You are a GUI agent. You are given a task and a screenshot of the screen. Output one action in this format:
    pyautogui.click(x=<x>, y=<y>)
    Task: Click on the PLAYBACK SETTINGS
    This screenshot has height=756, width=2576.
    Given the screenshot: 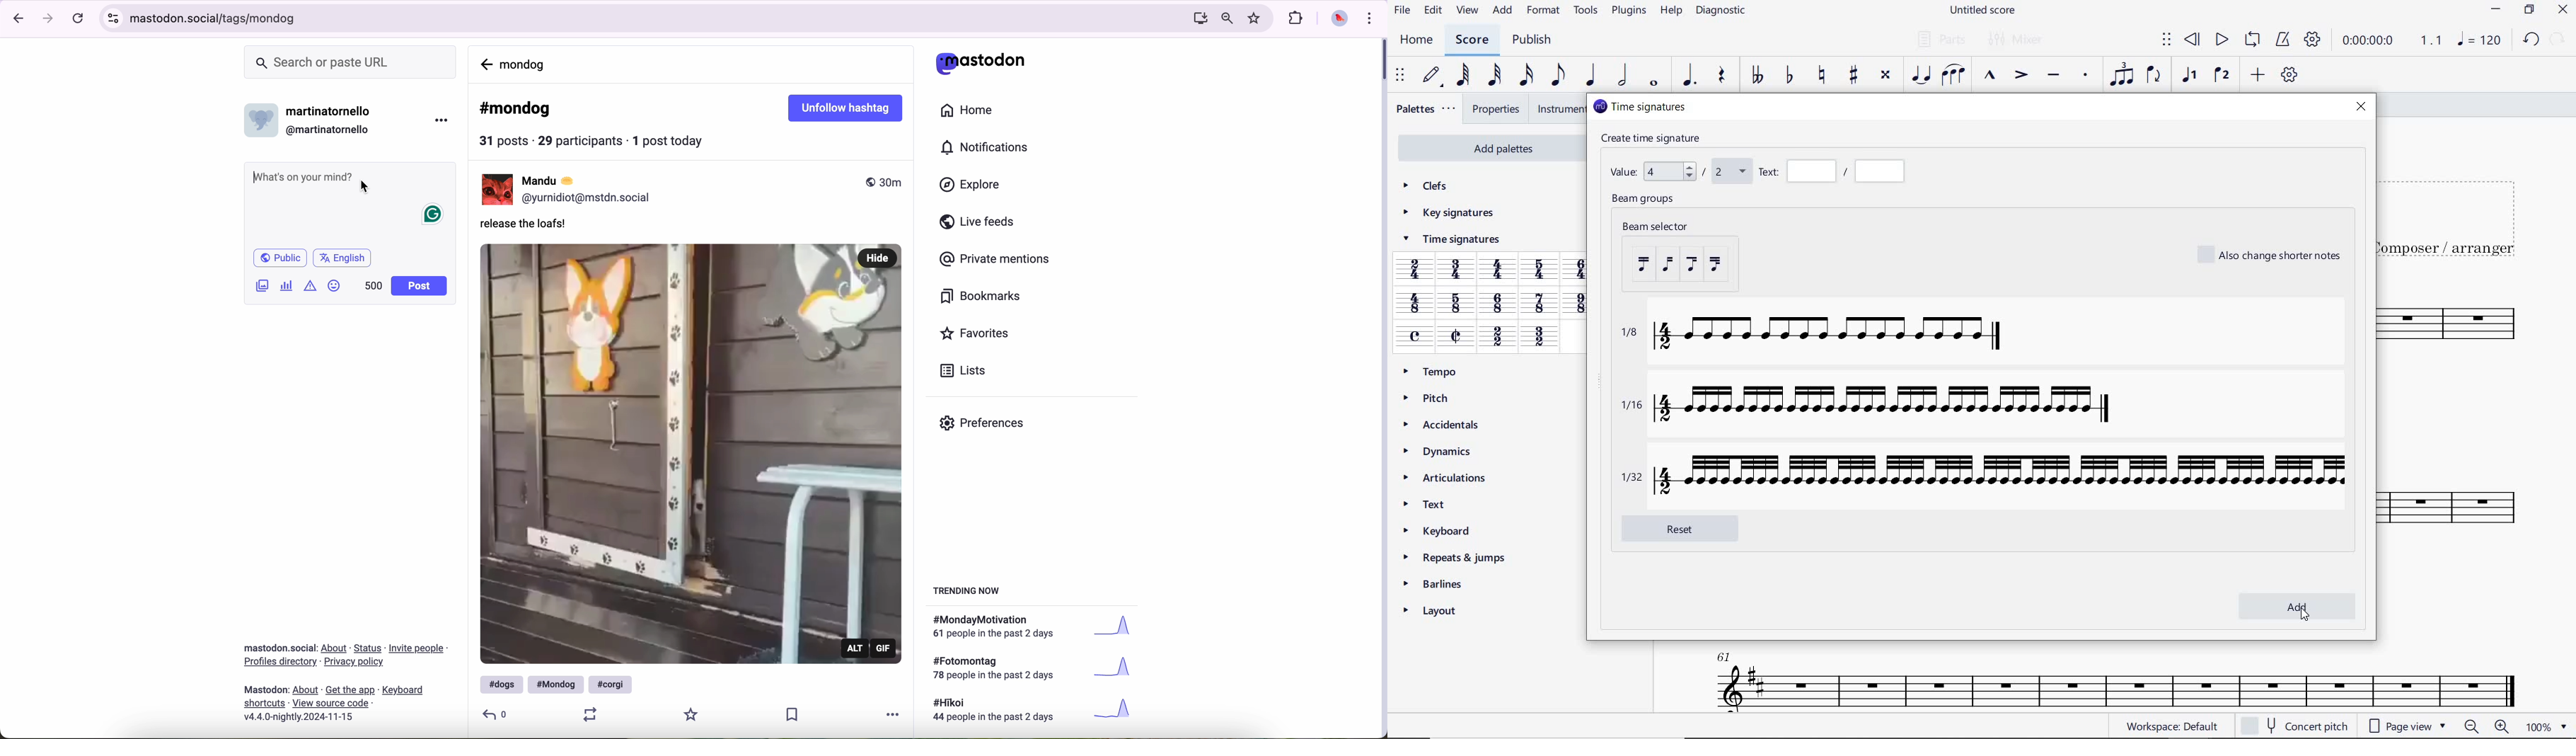 What is the action you would take?
    pyautogui.click(x=2314, y=42)
    